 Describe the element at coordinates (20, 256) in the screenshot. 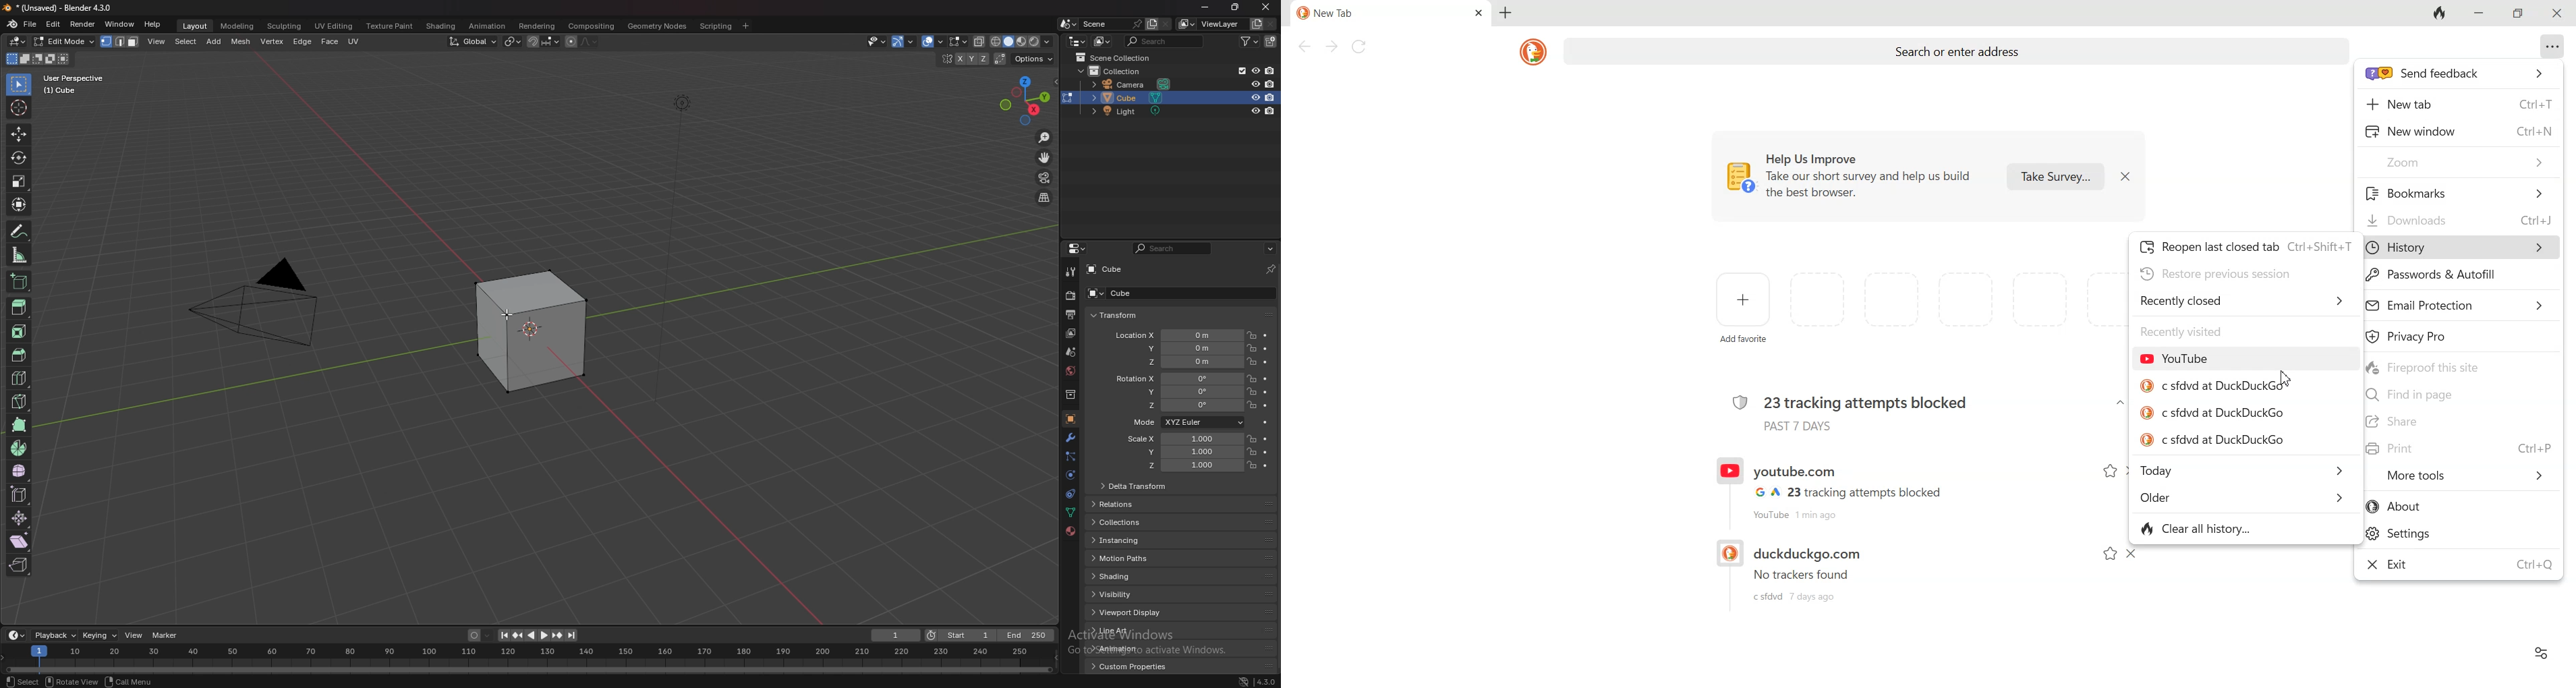

I see `measure` at that location.